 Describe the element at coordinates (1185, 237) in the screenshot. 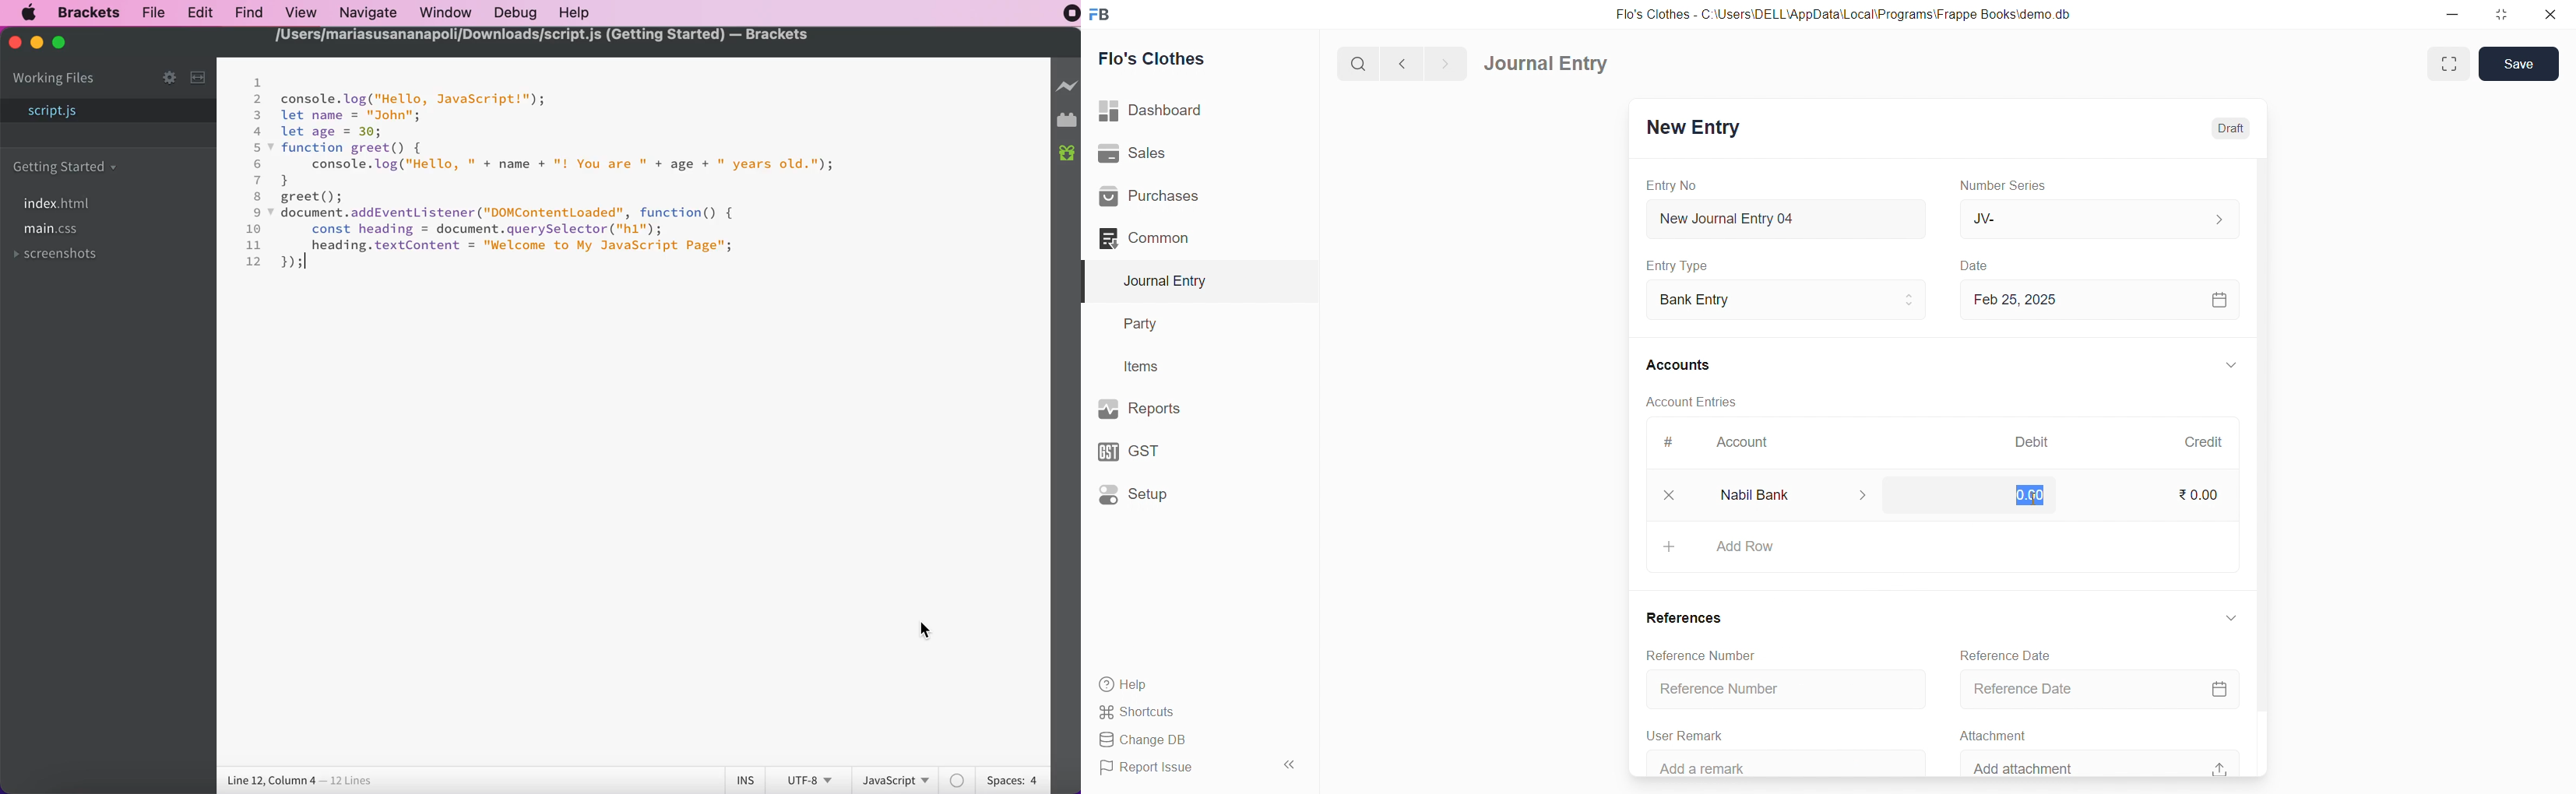

I see `Common` at that location.